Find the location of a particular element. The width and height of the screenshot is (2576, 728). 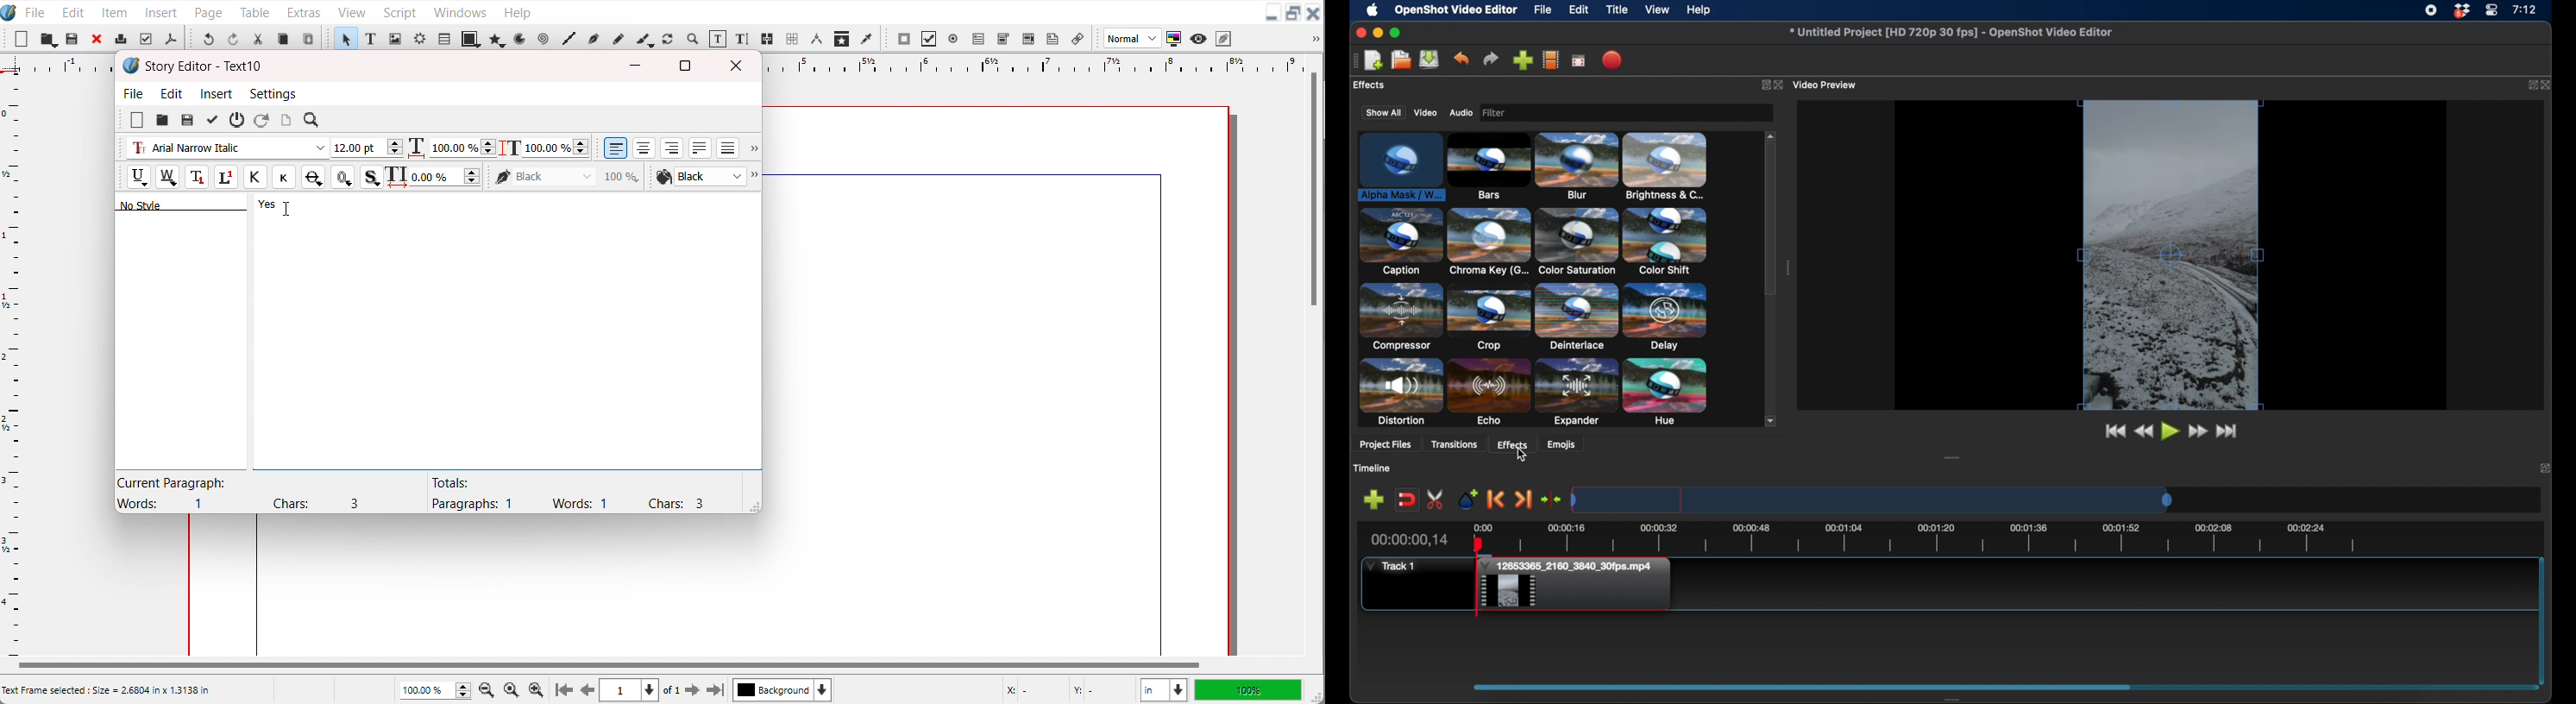

Minimize is located at coordinates (636, 66).